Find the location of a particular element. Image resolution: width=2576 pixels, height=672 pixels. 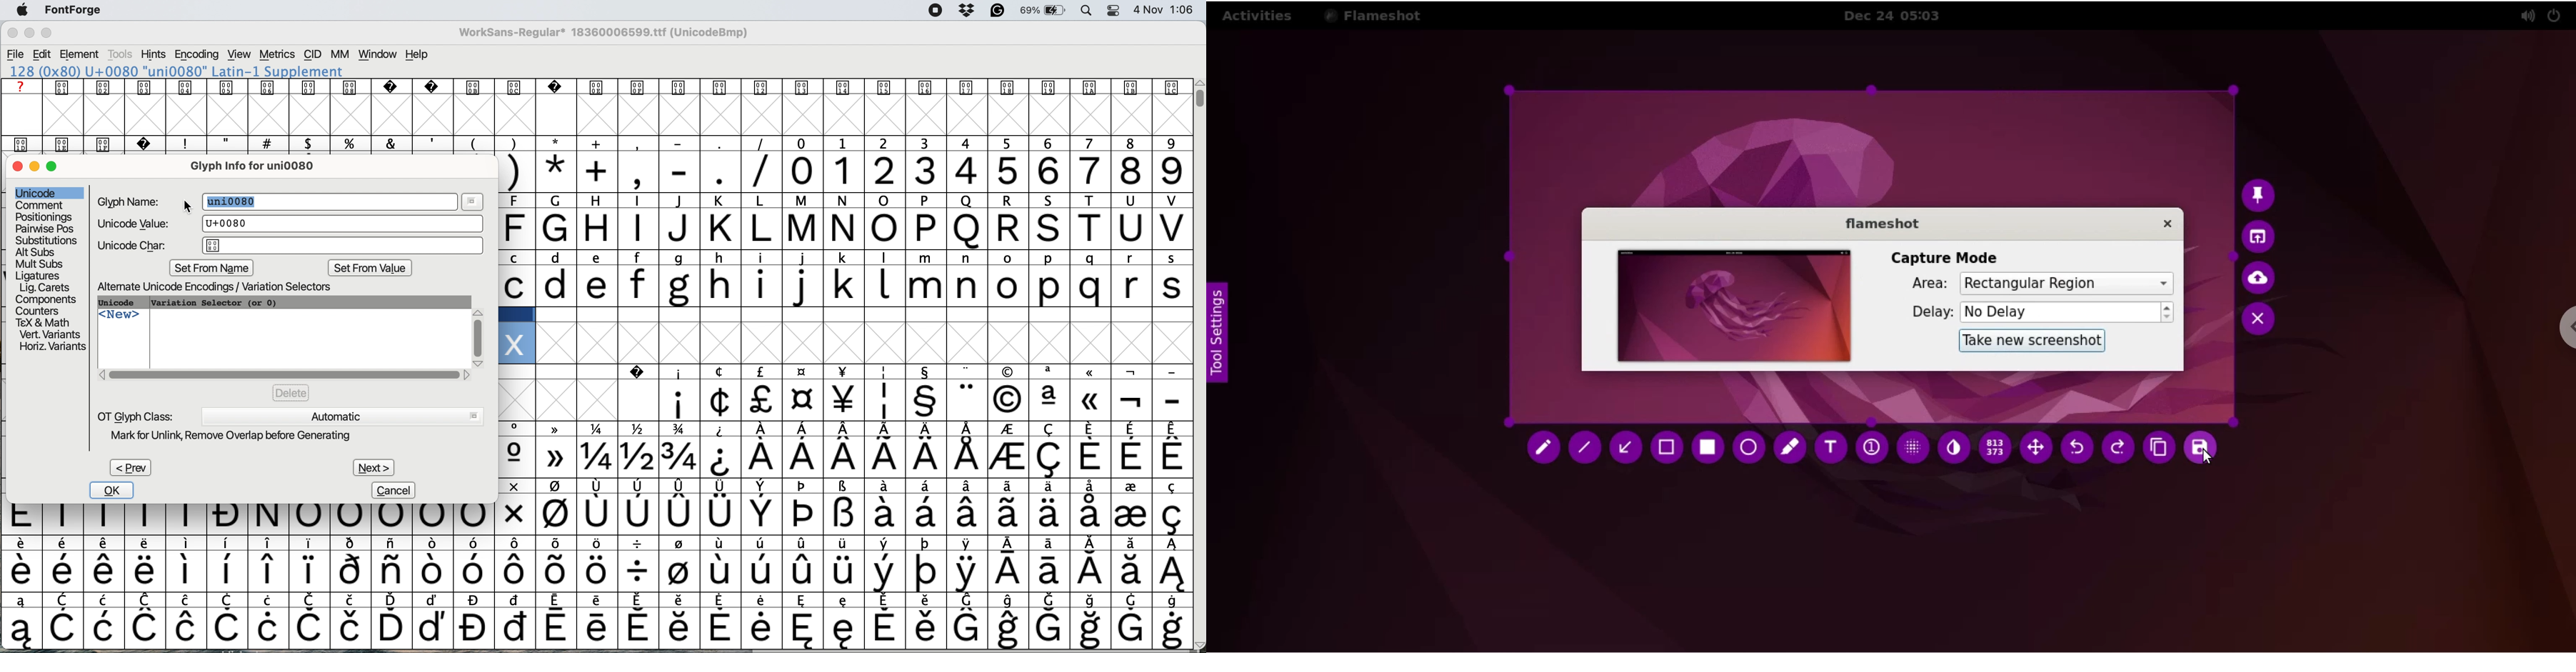

spotlight search is located at coordinates (1087, 11).